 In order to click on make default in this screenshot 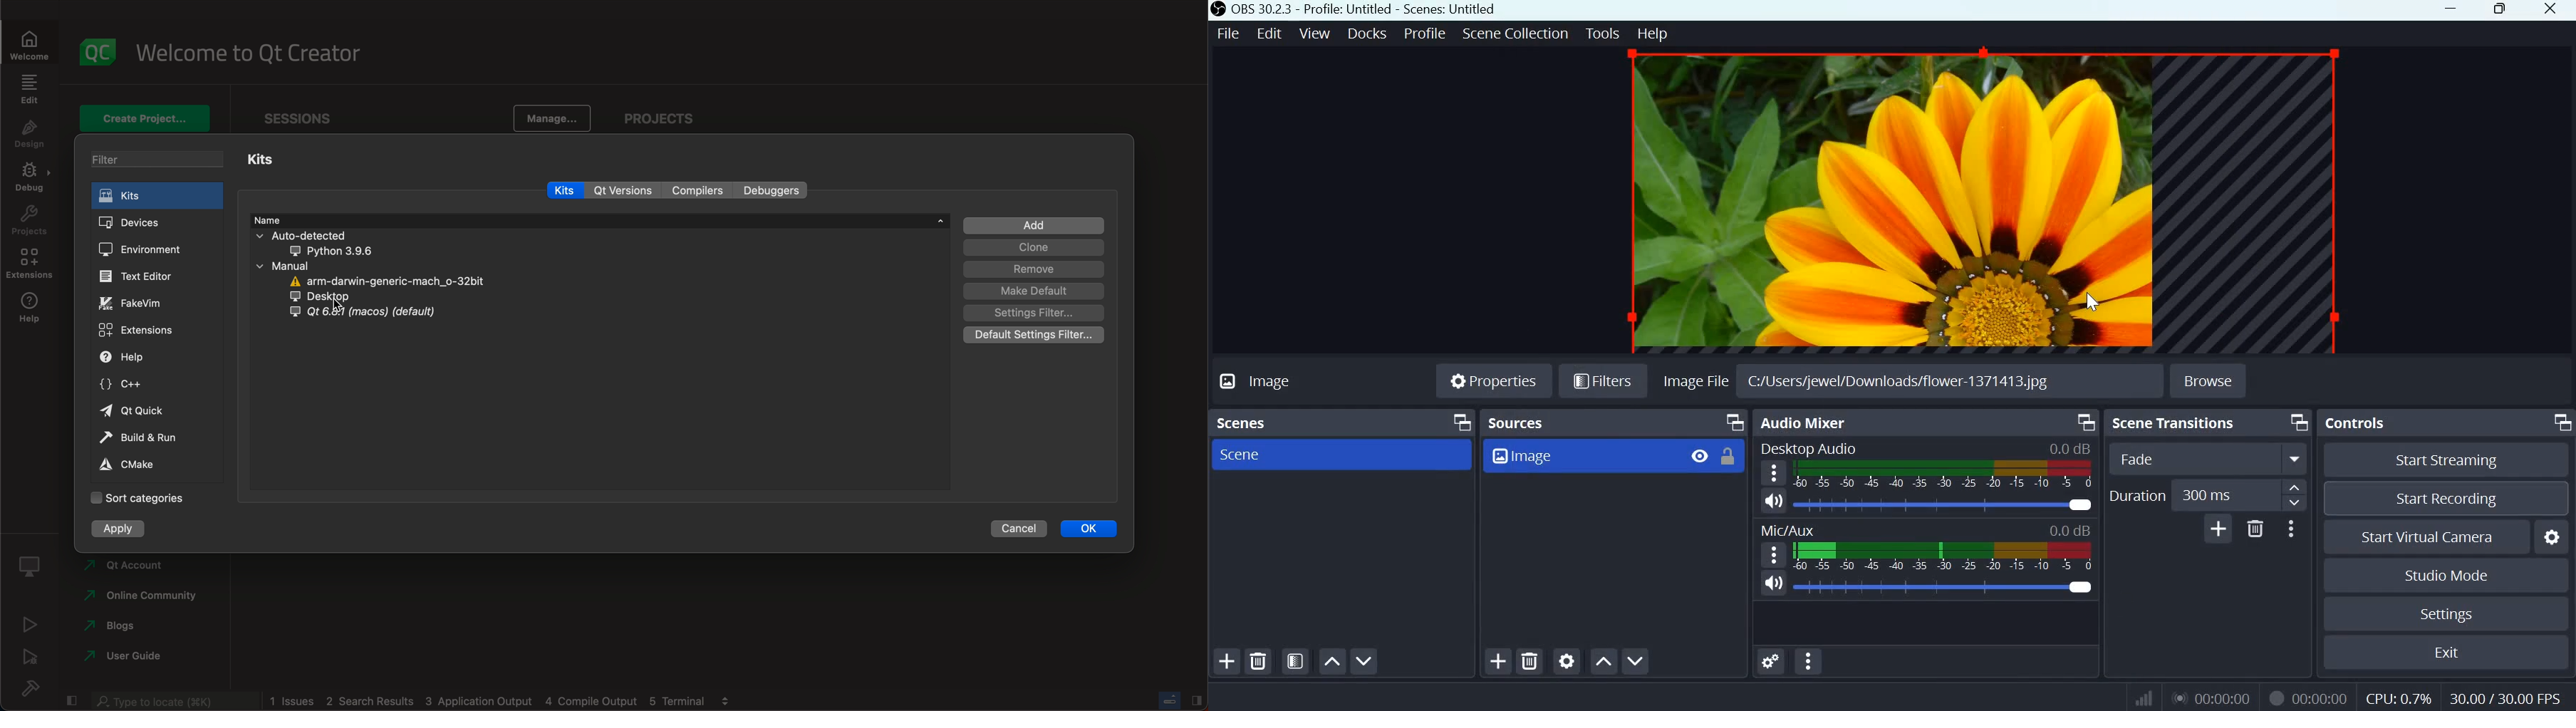, I will do `click(1032, 291)`.